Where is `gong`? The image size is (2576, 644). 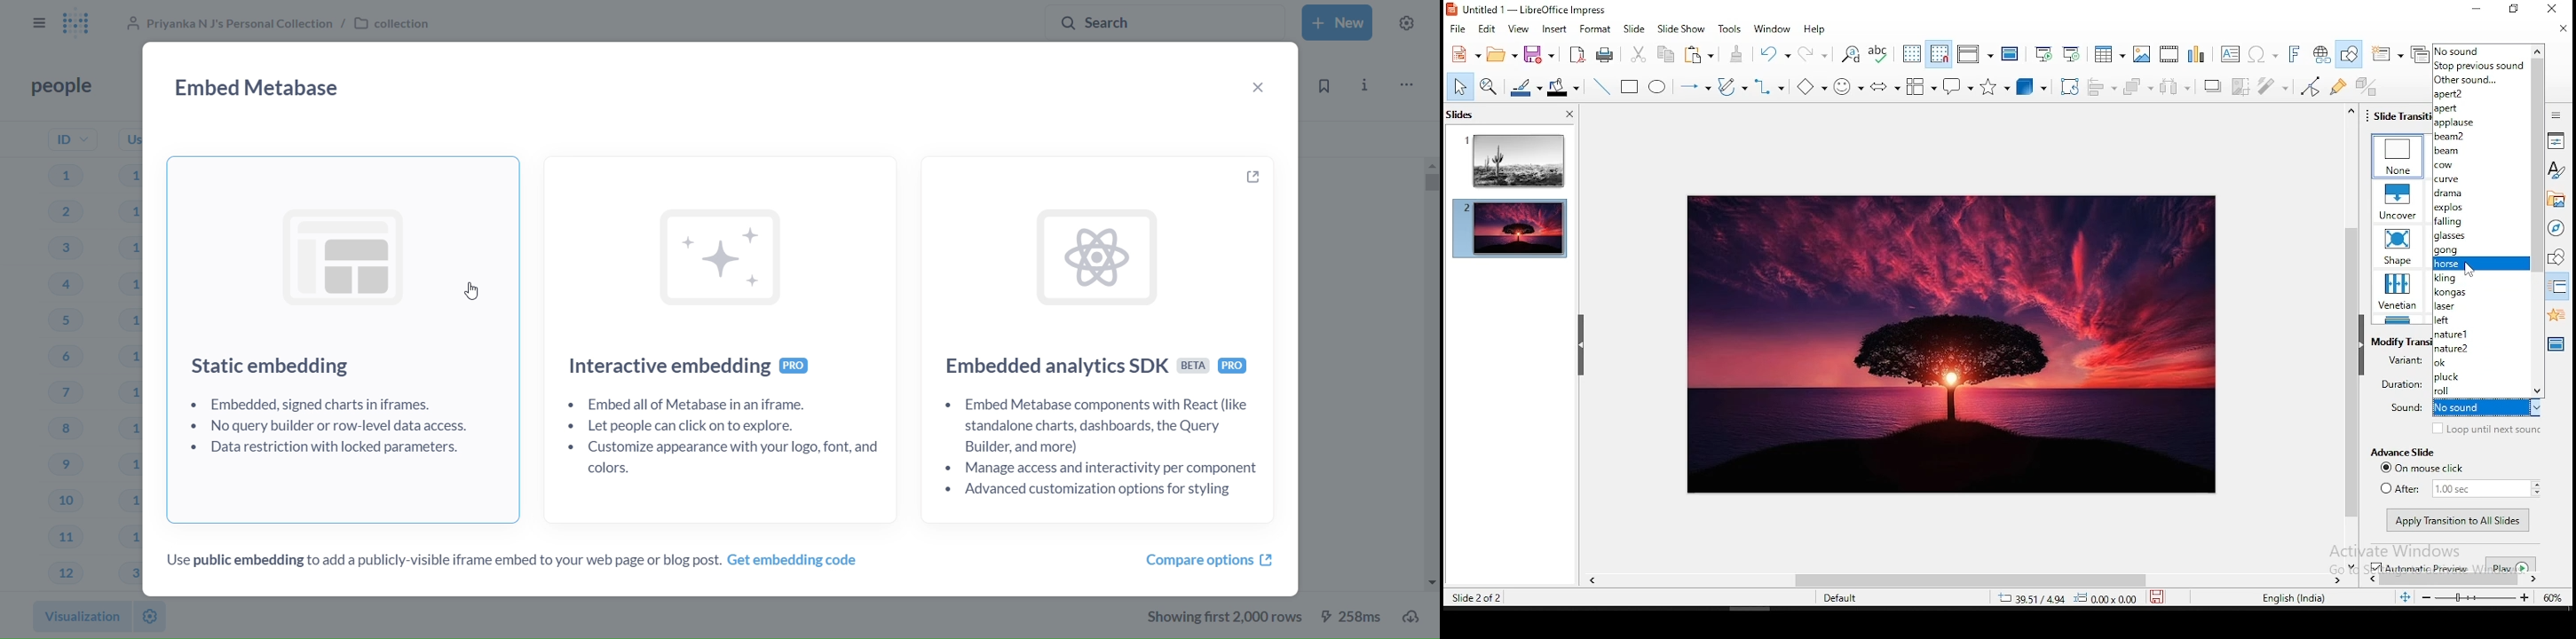
gong is located at coordinates (2480, 250).